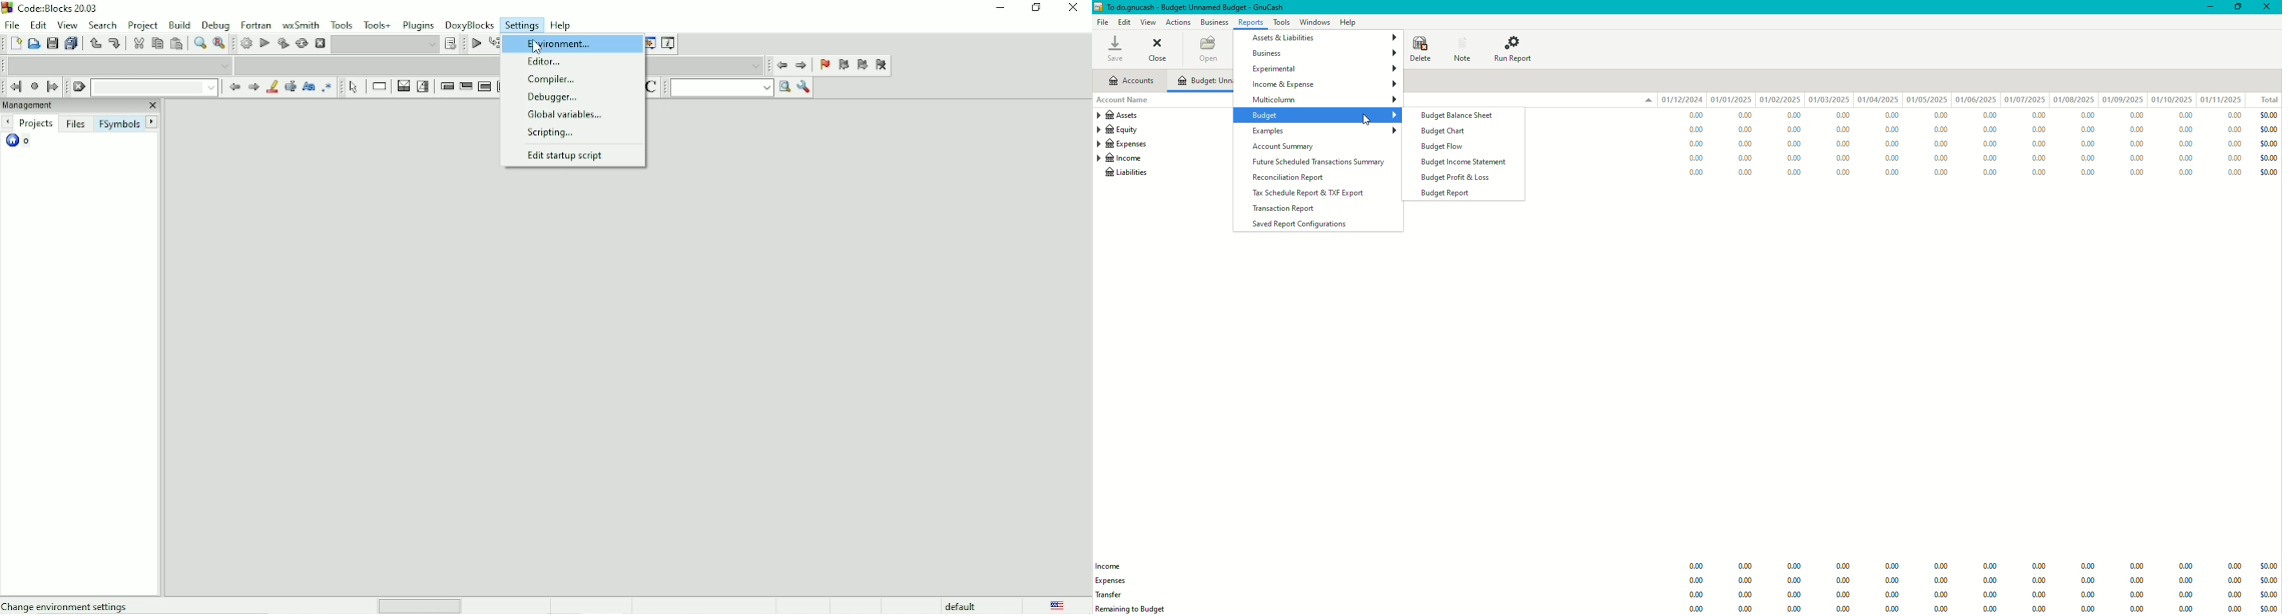 The width and height of the screenshot is (2296, 616). I want to click on Abort, so click(319, 43).